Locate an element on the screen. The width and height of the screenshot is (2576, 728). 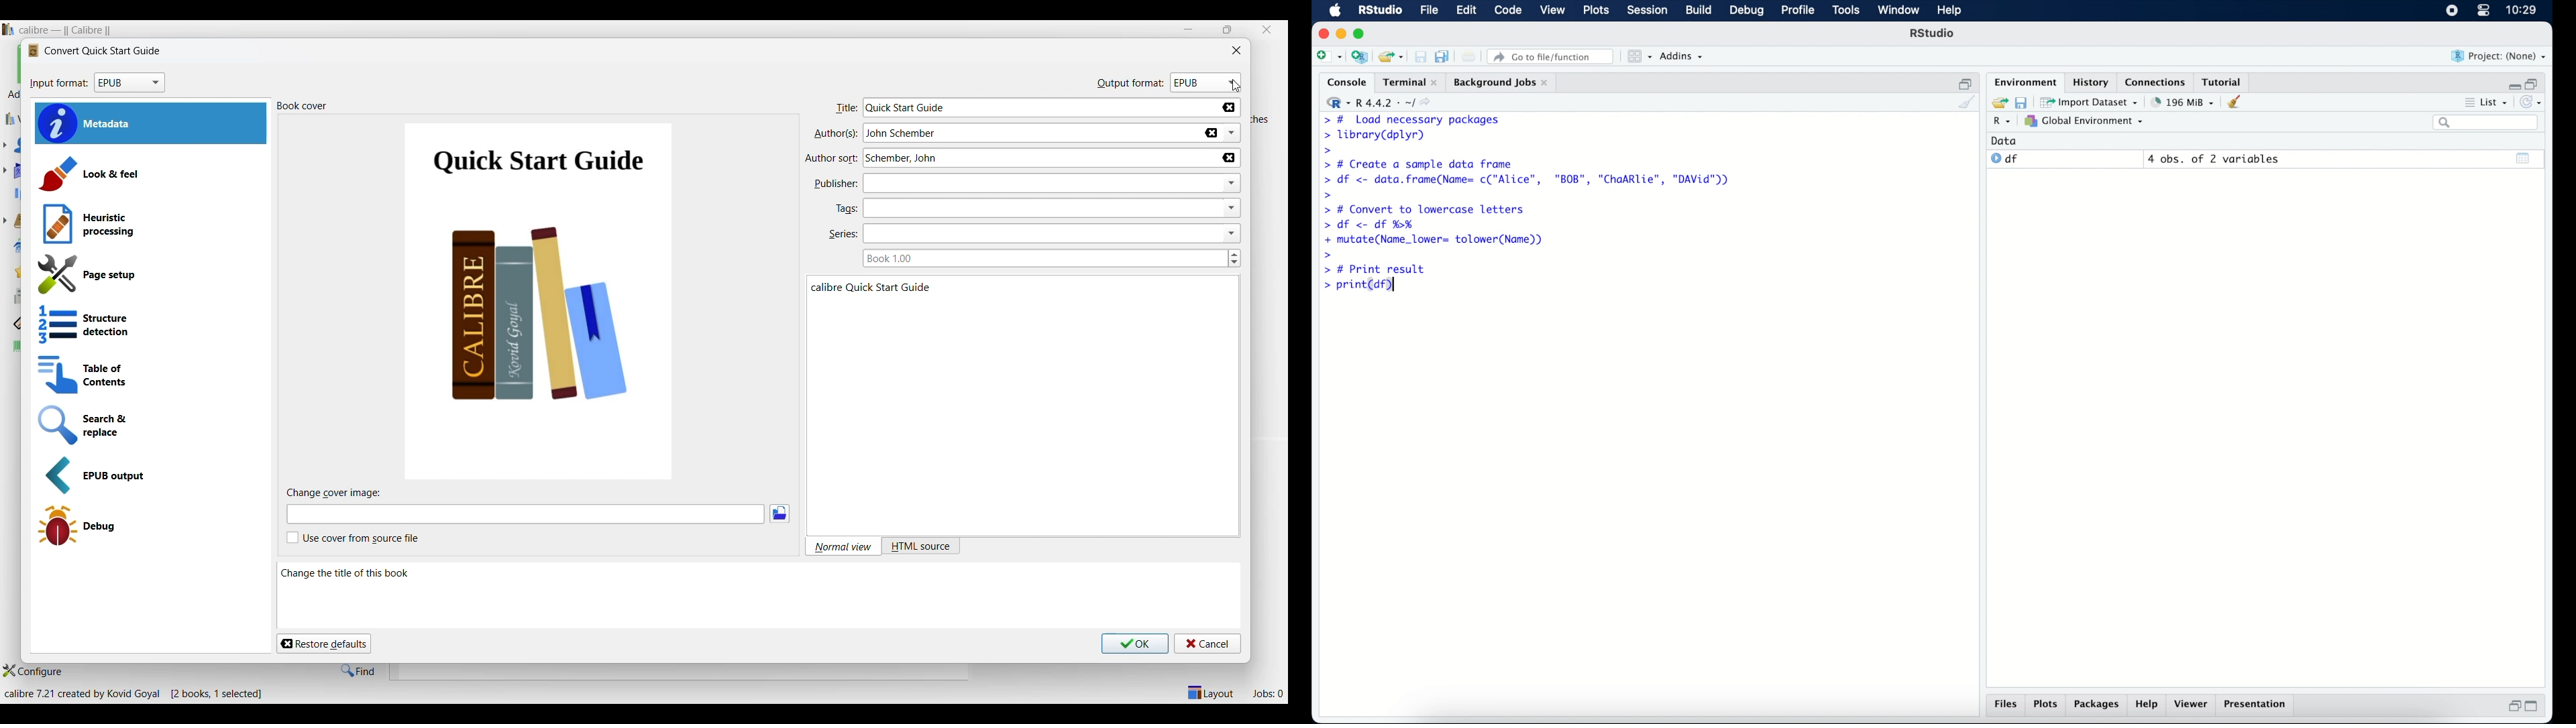
debug is located at coordinates (1747, 11).